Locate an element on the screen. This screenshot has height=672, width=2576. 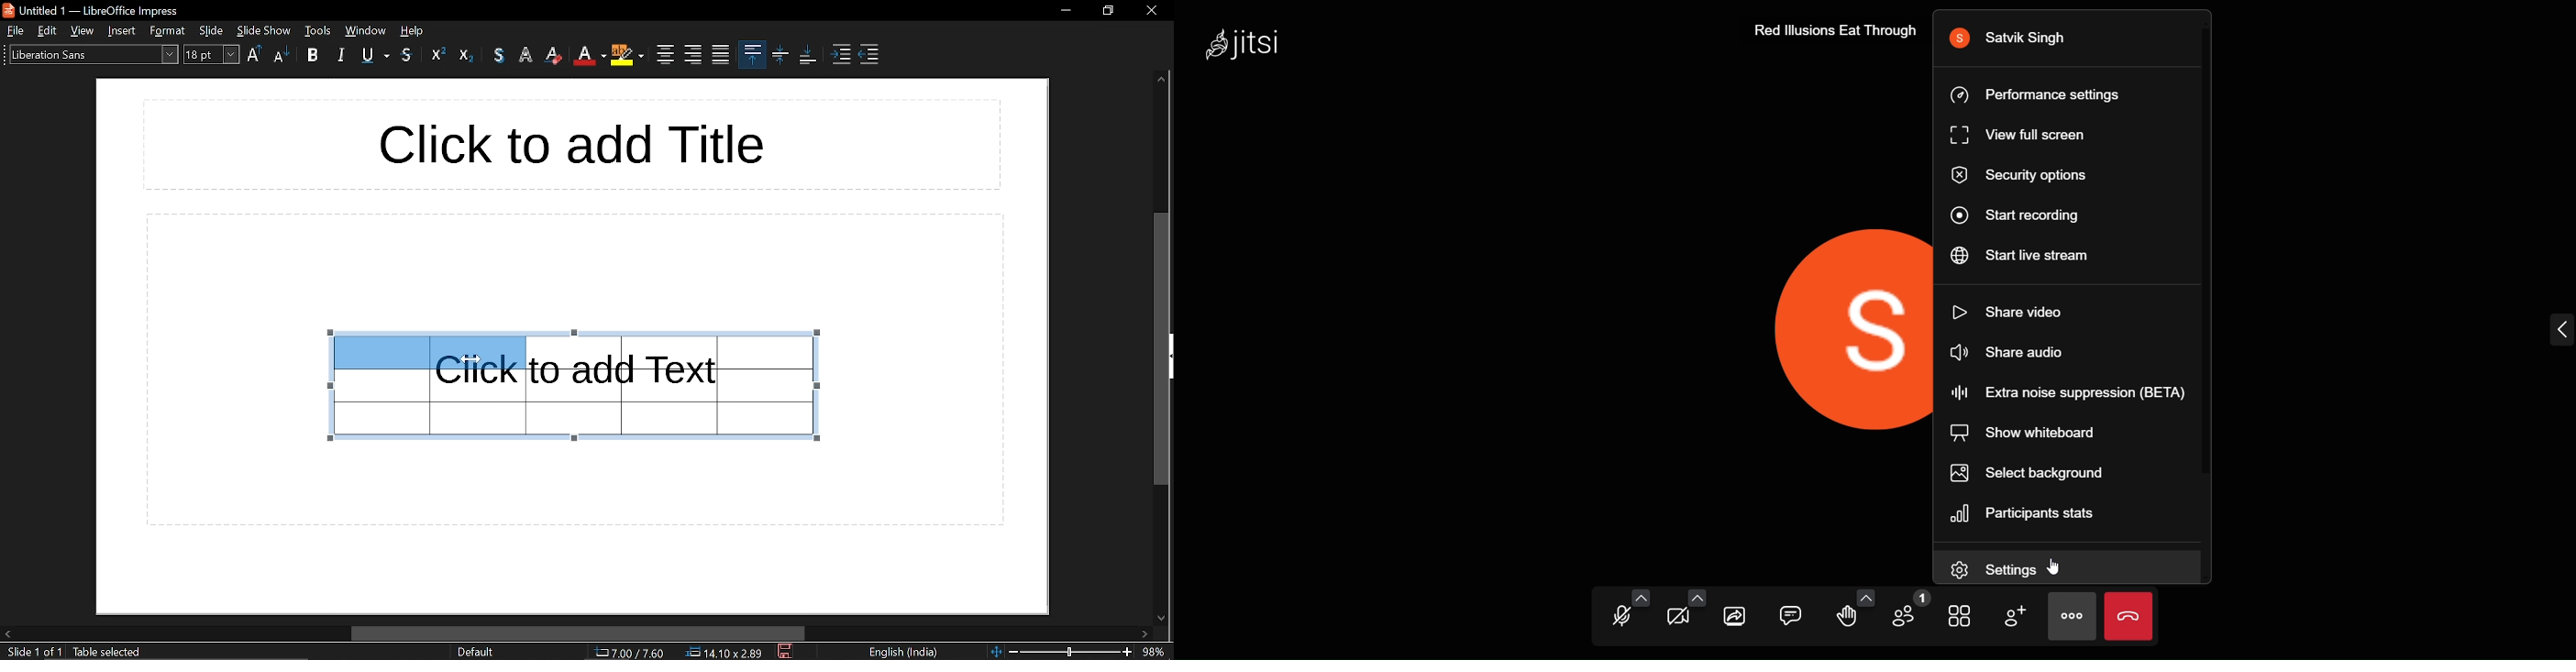
slide 1 of 1 is located at coordinates (34, 653).